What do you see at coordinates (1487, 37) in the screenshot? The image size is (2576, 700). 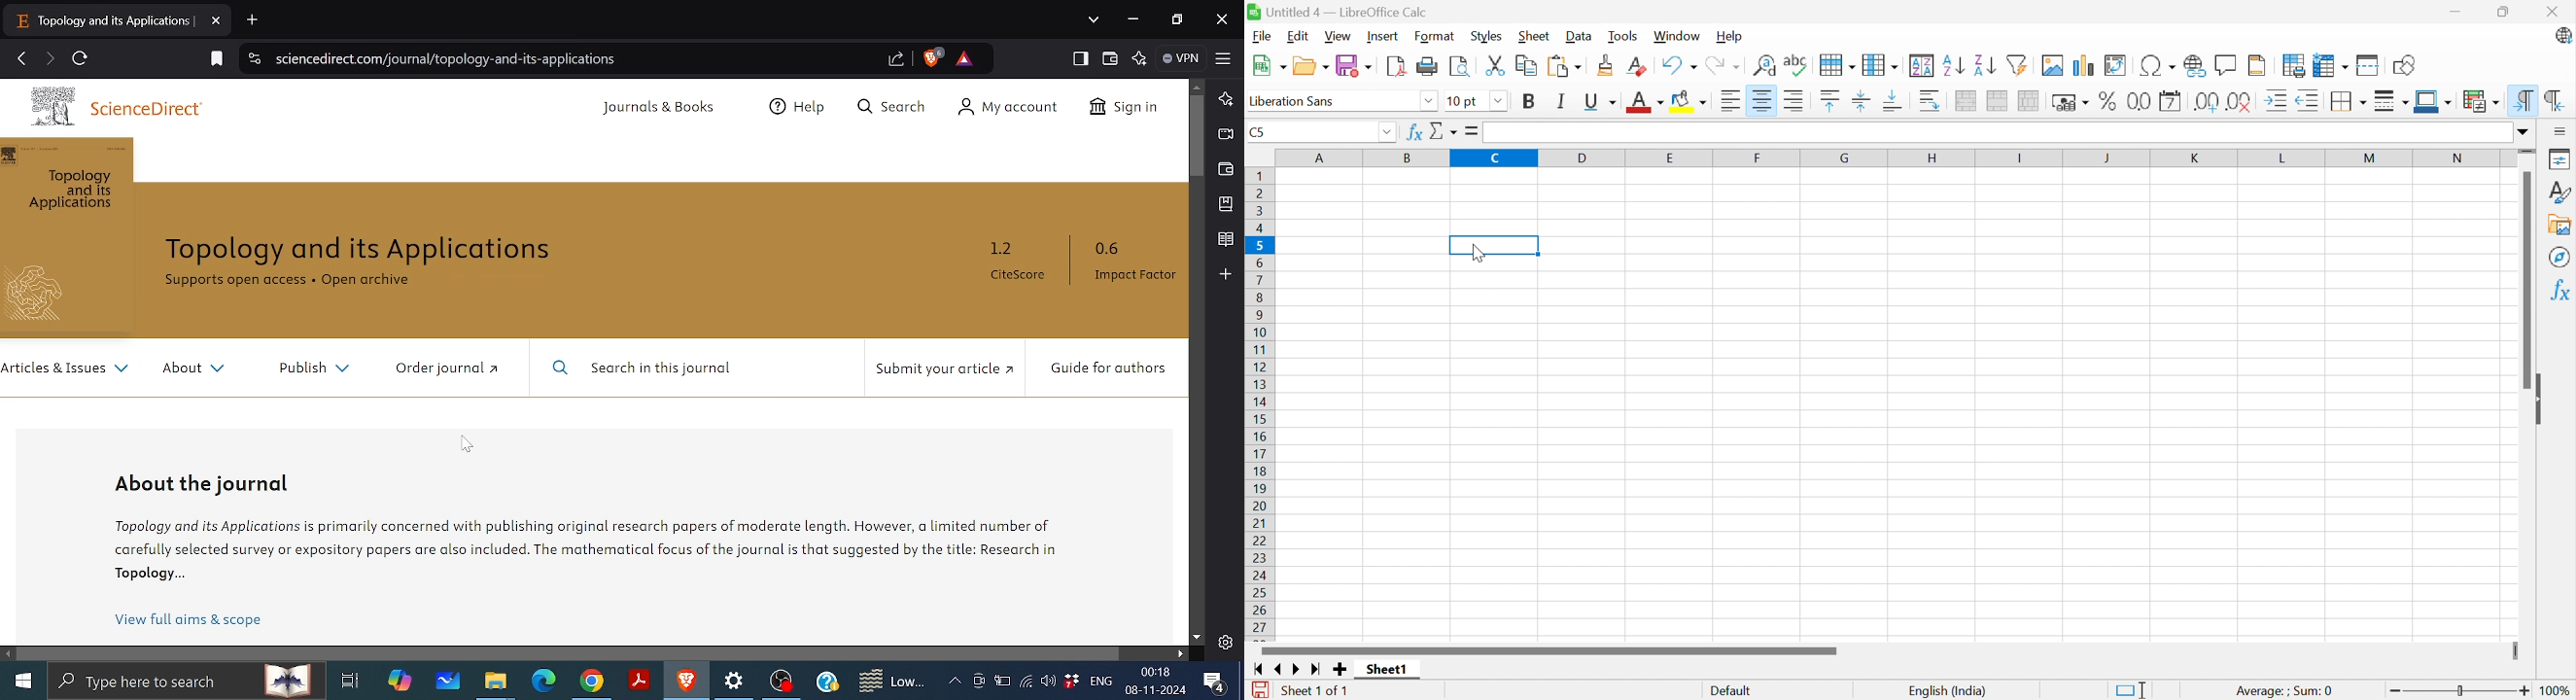 I see `Styles` at bounding box center [1487, 37].